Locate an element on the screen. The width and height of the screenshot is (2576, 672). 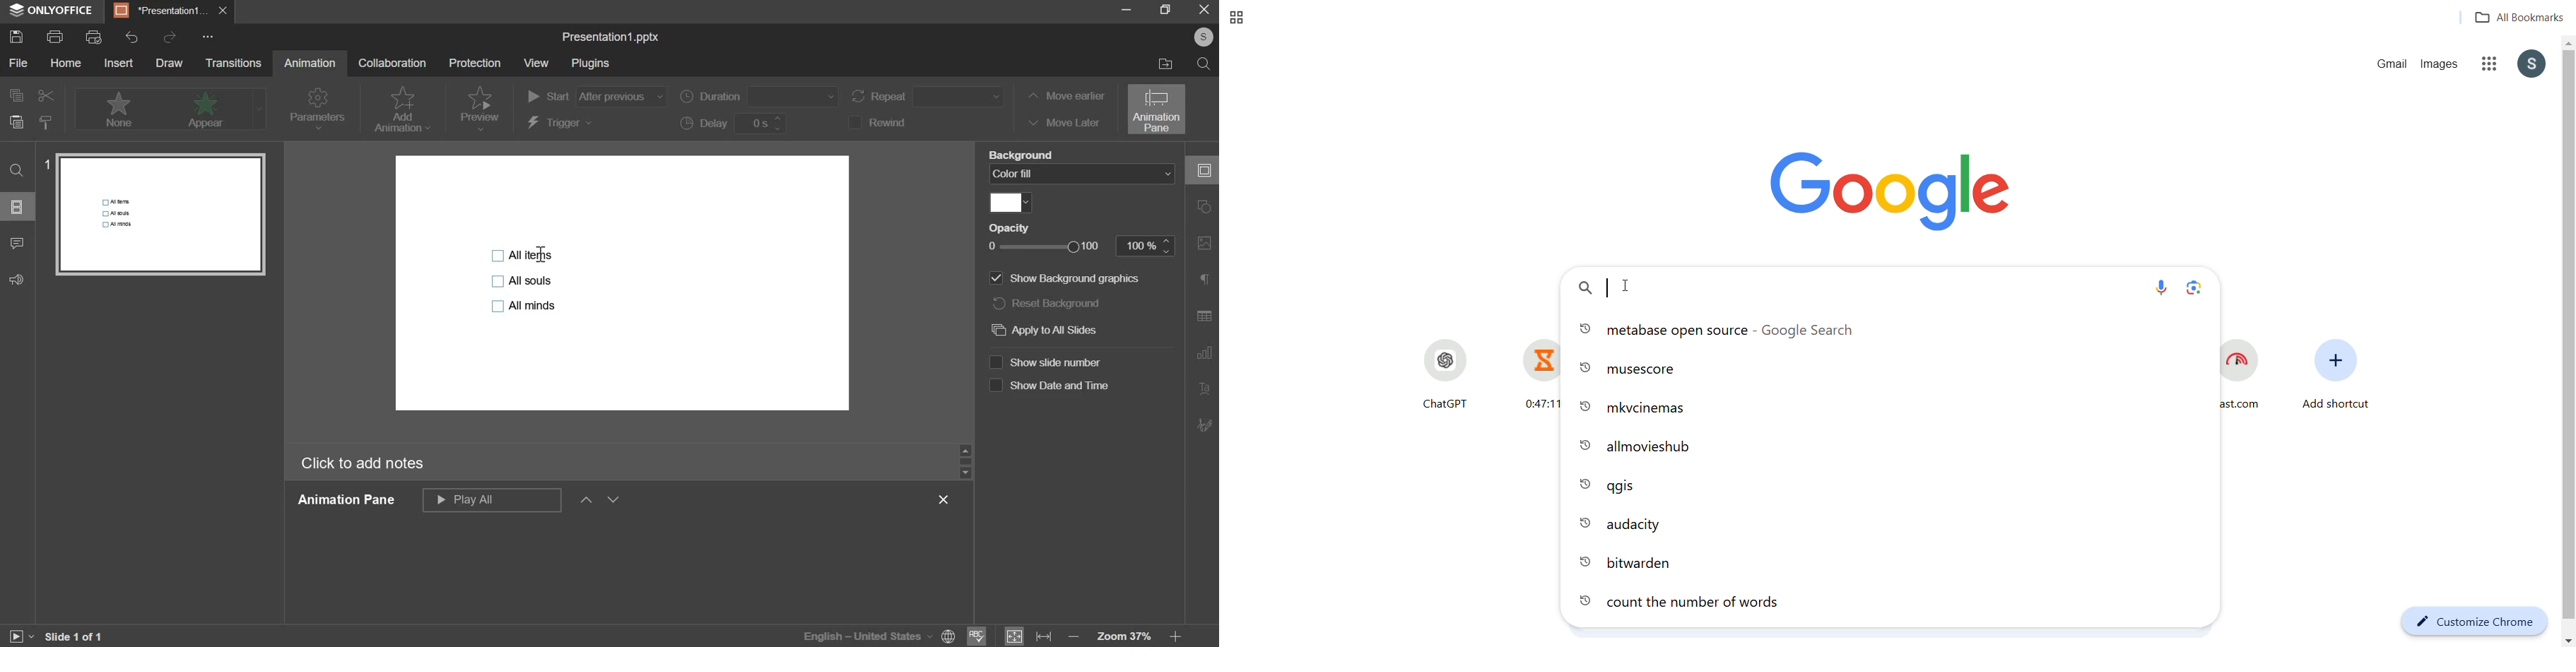
ChatGPT is located at coordinates (1442, 374).